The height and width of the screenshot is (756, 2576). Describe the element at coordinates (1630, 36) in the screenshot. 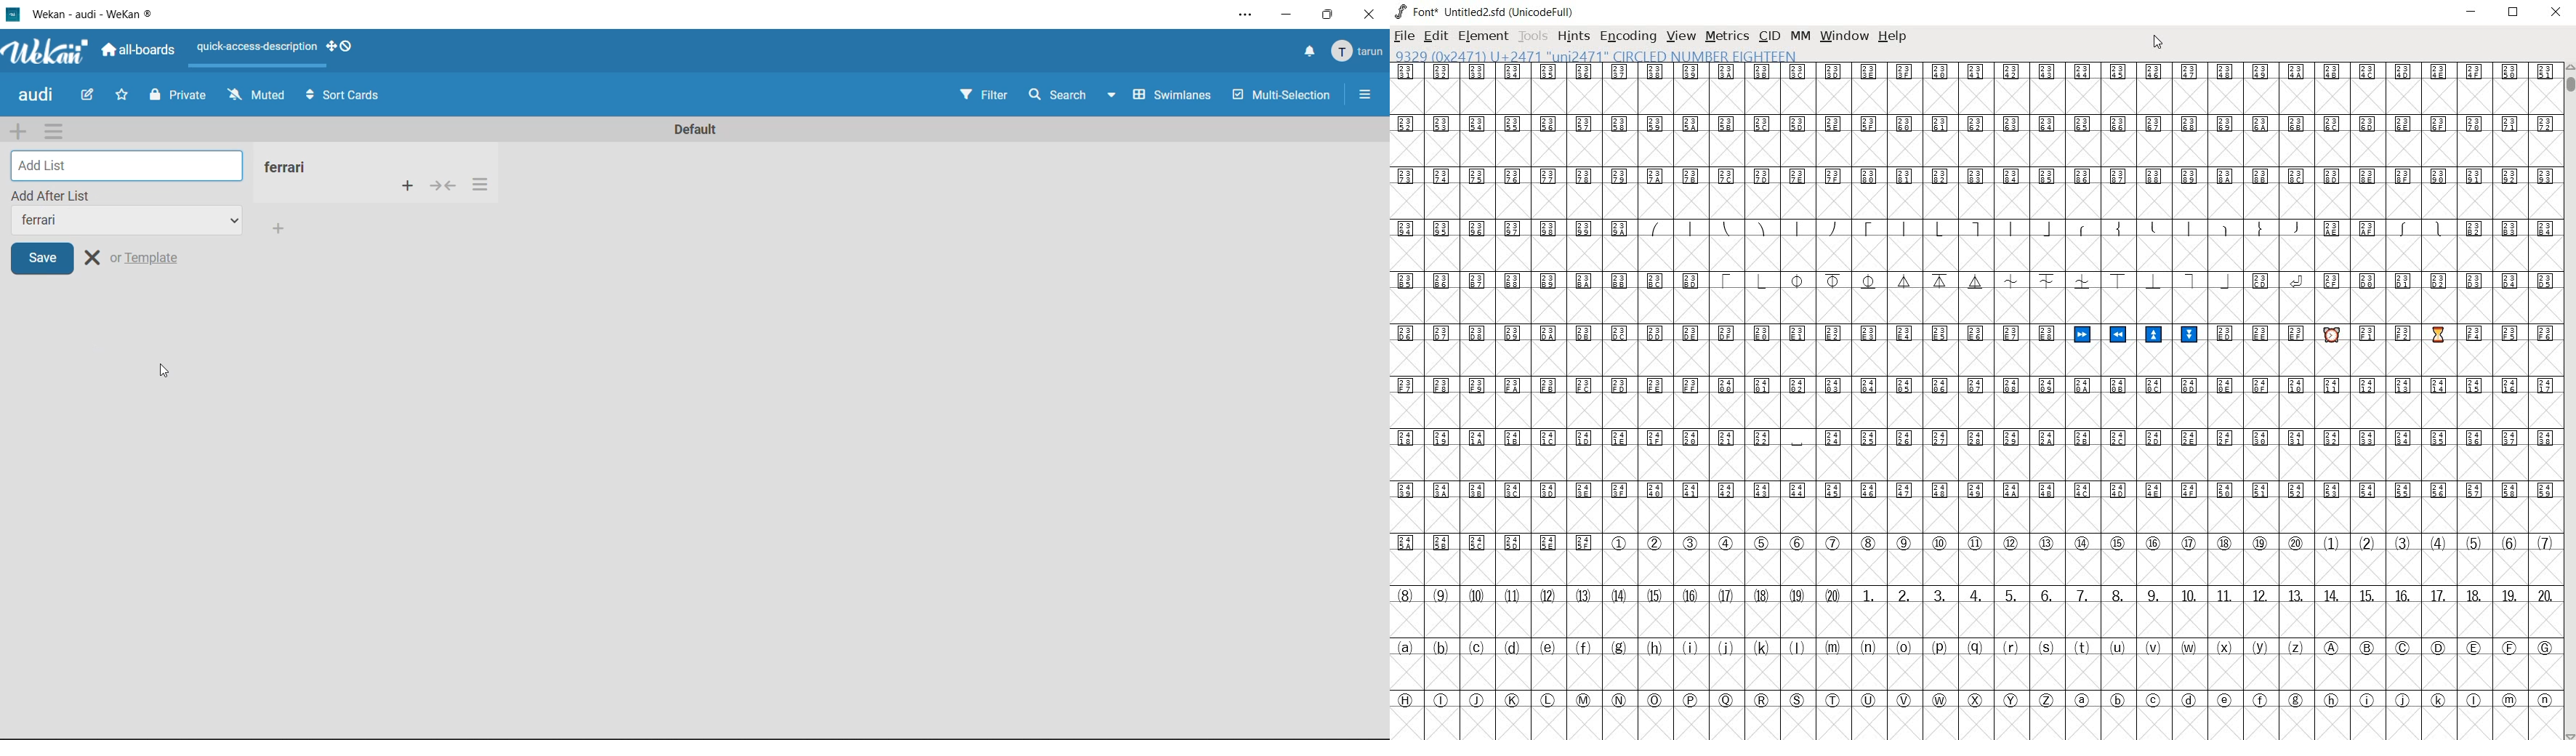

I see `encoding` at that location.